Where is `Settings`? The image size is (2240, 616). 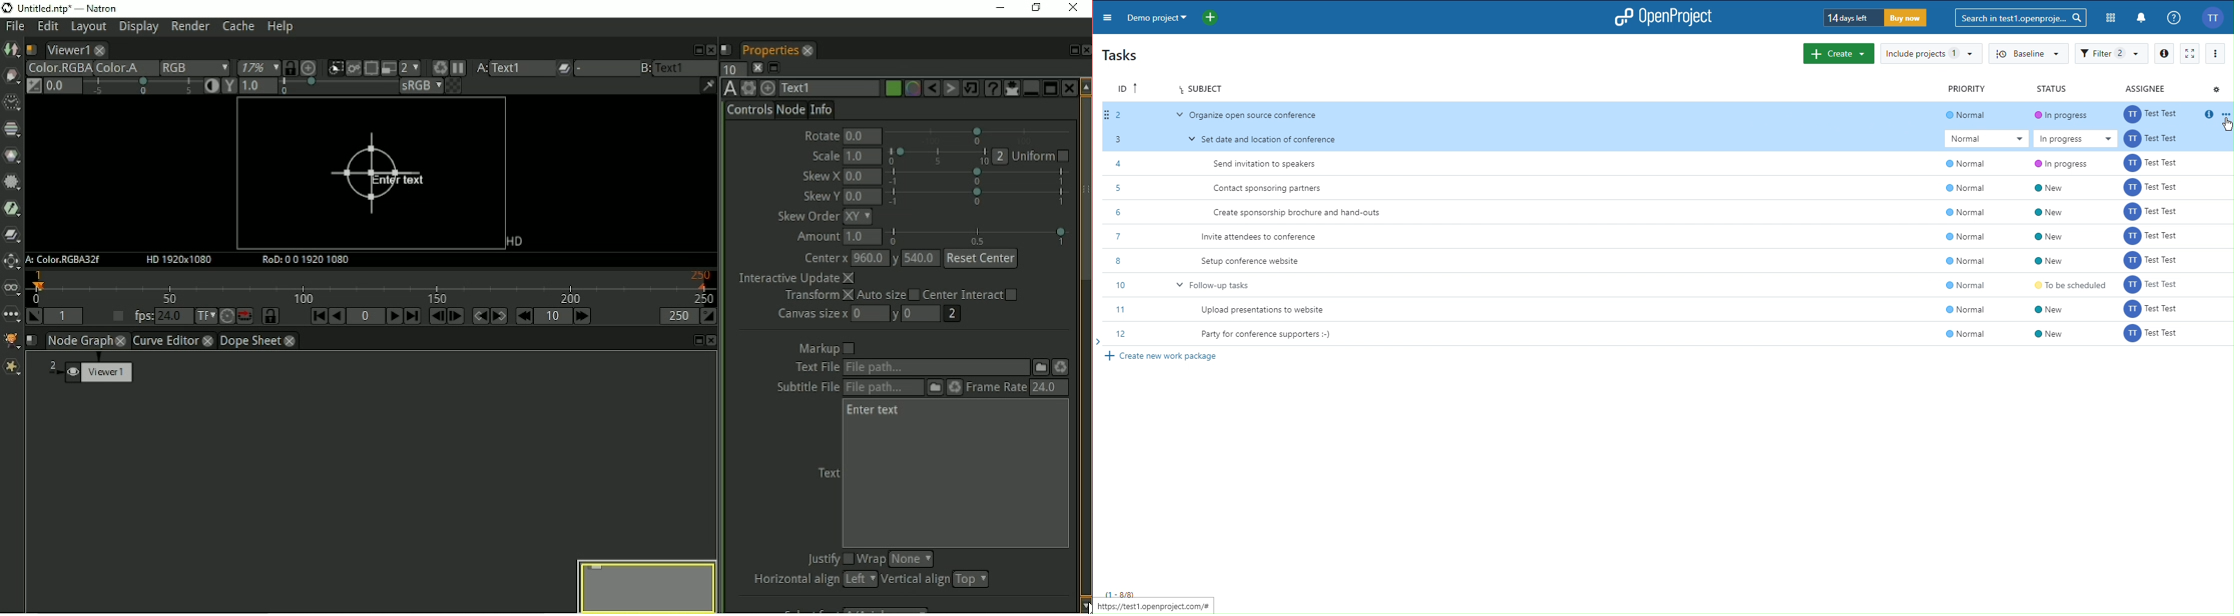 Settings is located at coordinates (2217, 88).